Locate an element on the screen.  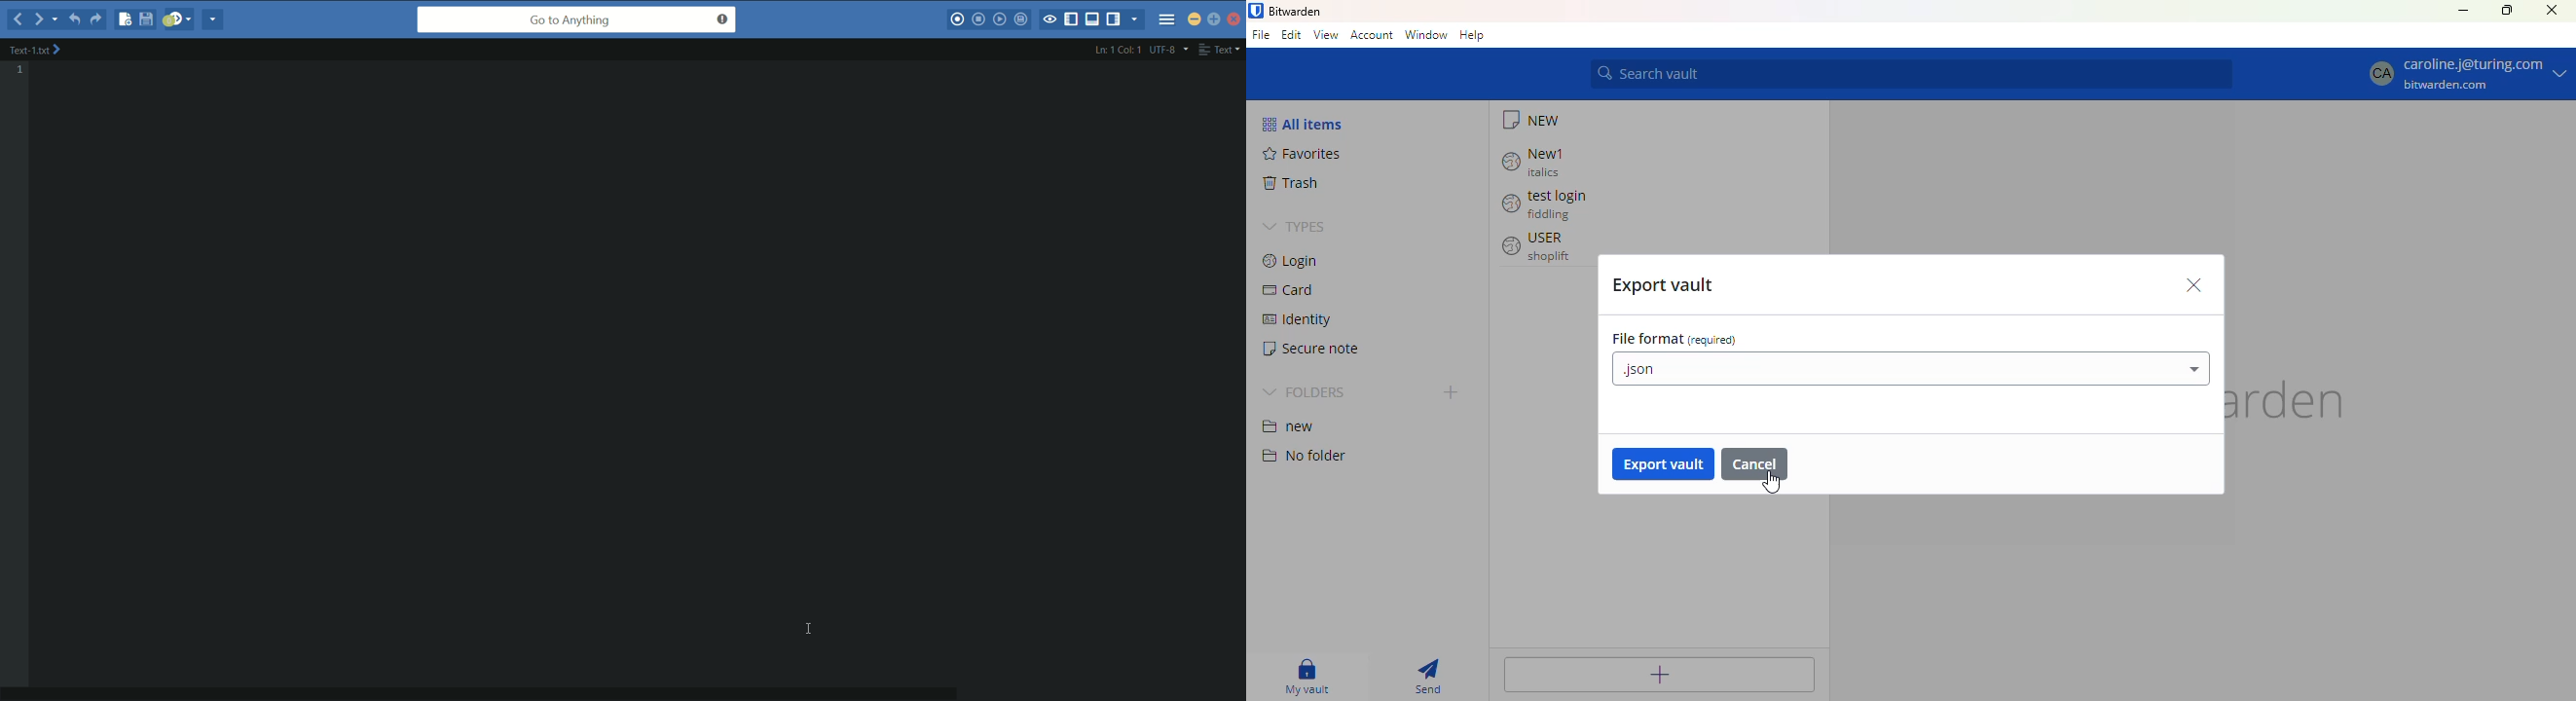
new is located at coordinates (1287, 427).